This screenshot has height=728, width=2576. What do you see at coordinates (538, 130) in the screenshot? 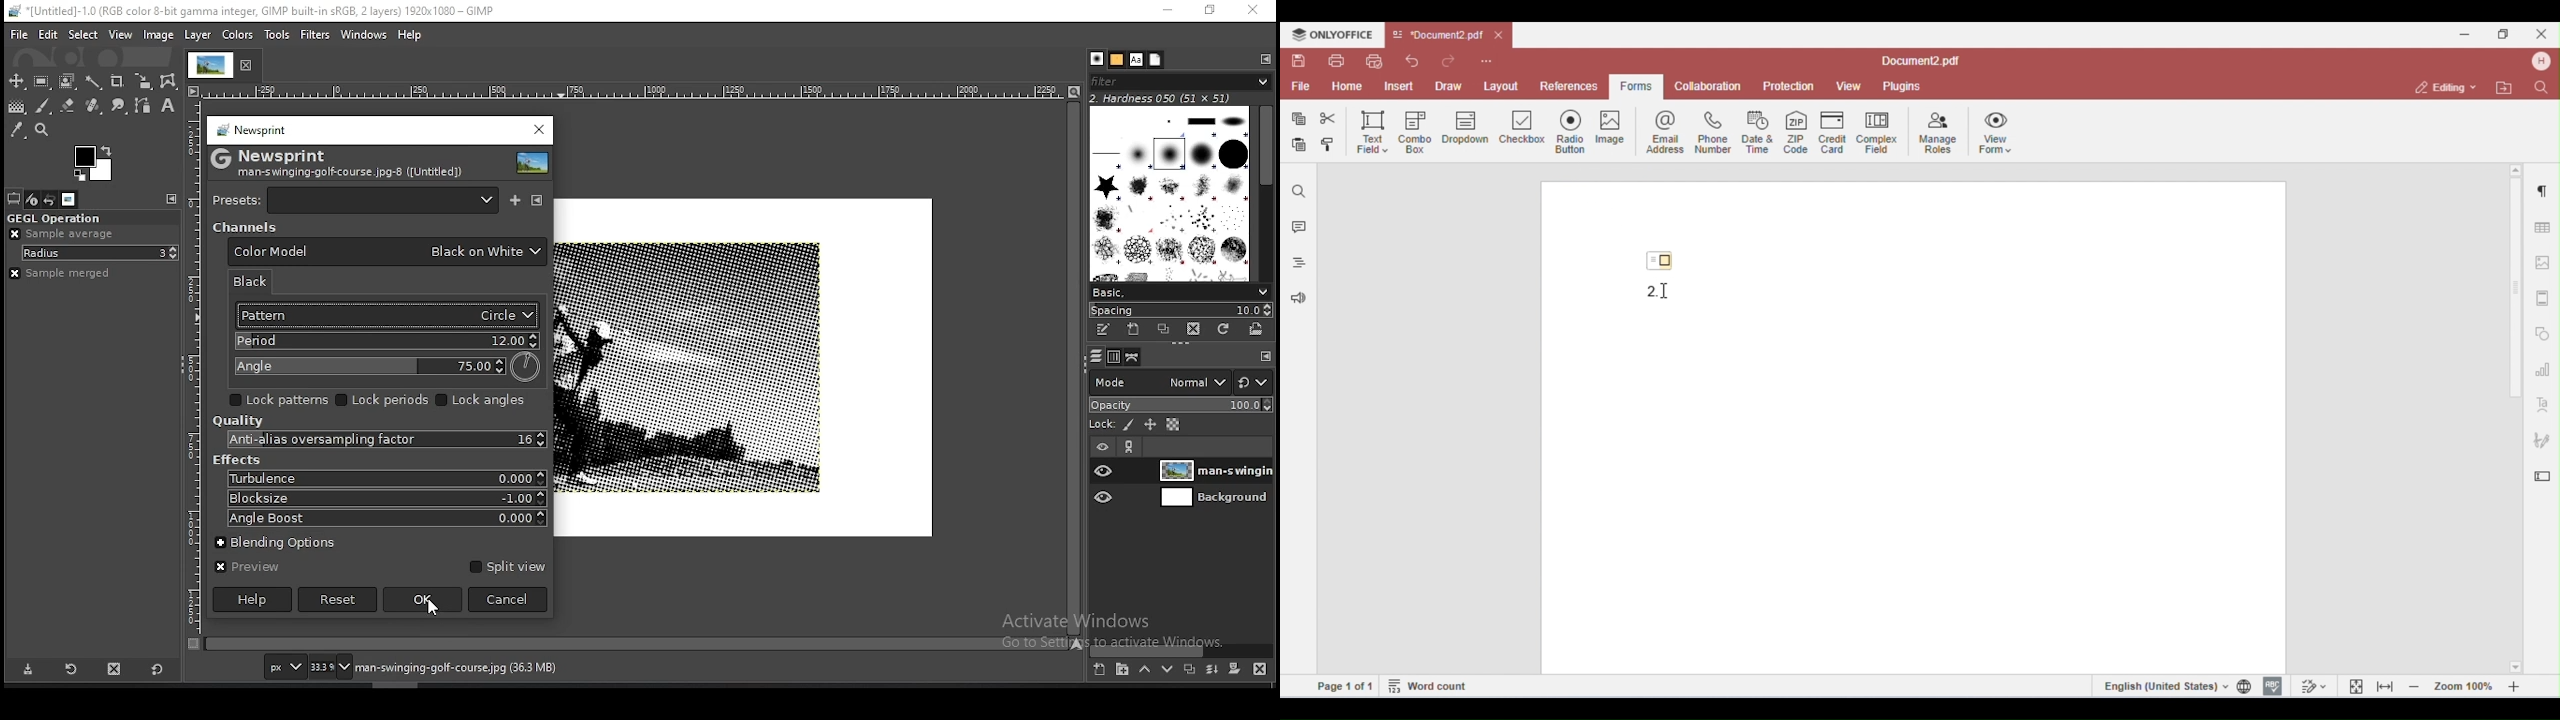
I see `close window` at bounding box center [538, 130].